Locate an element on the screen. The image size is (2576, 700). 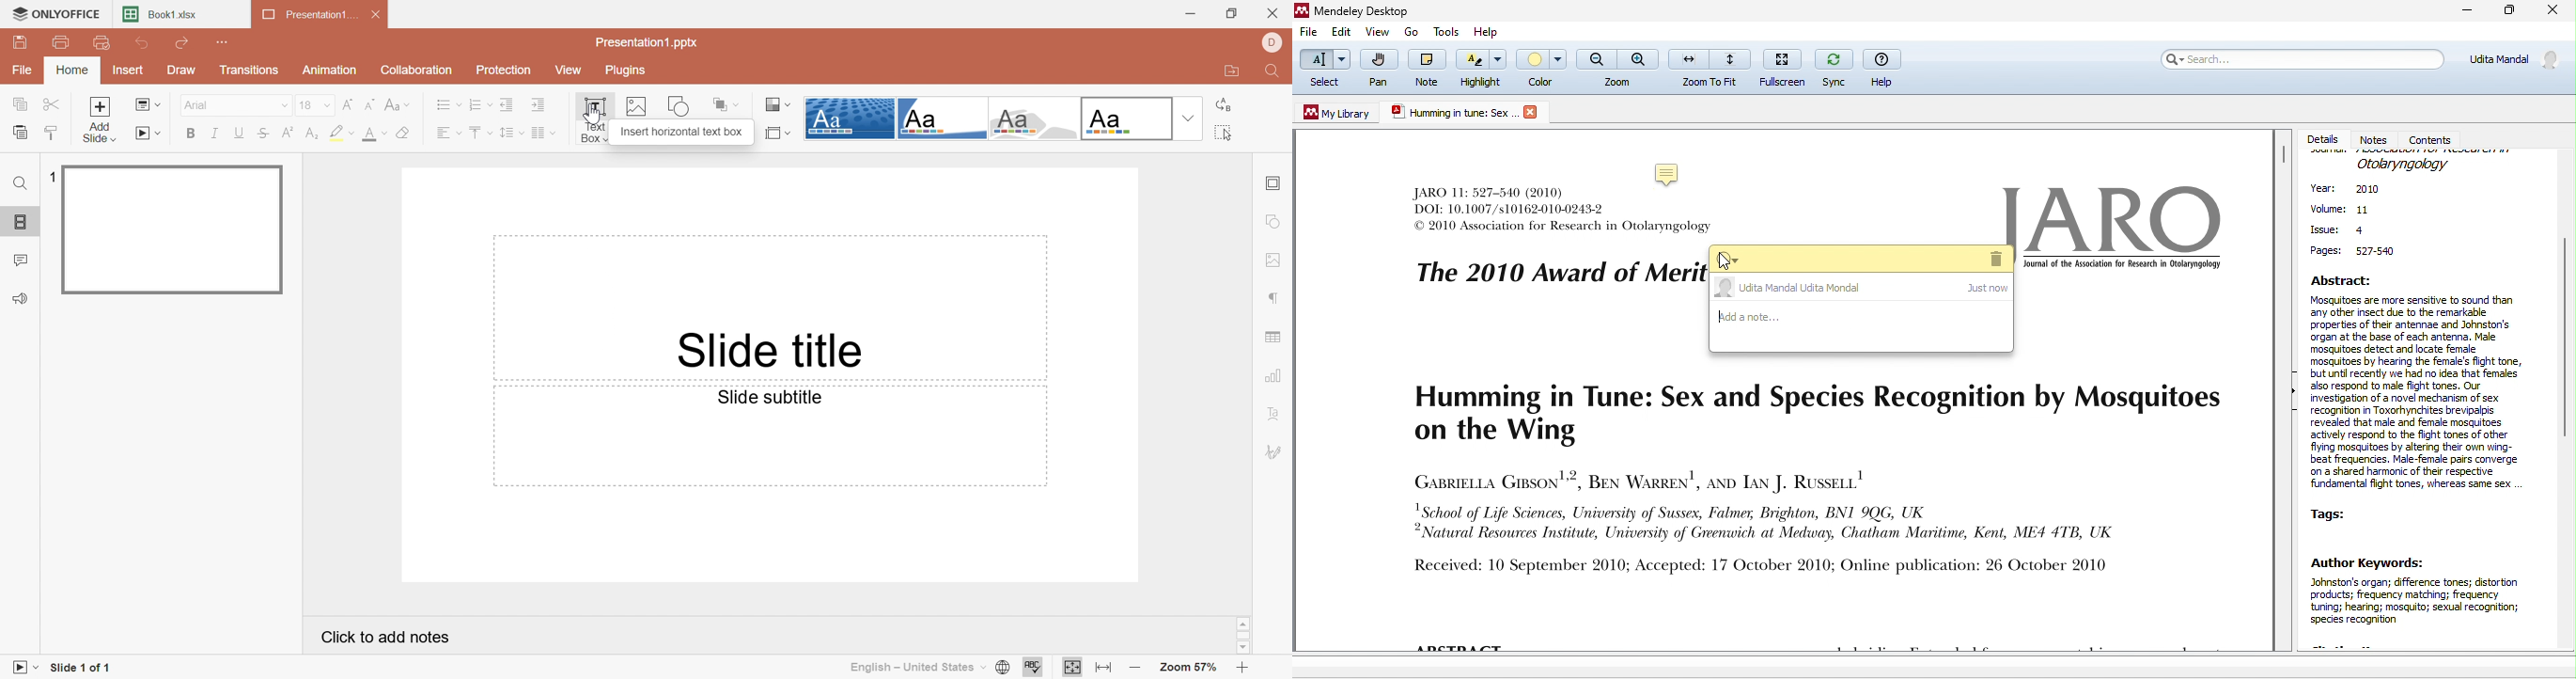
English - United States is located at coordinates (918, 670).